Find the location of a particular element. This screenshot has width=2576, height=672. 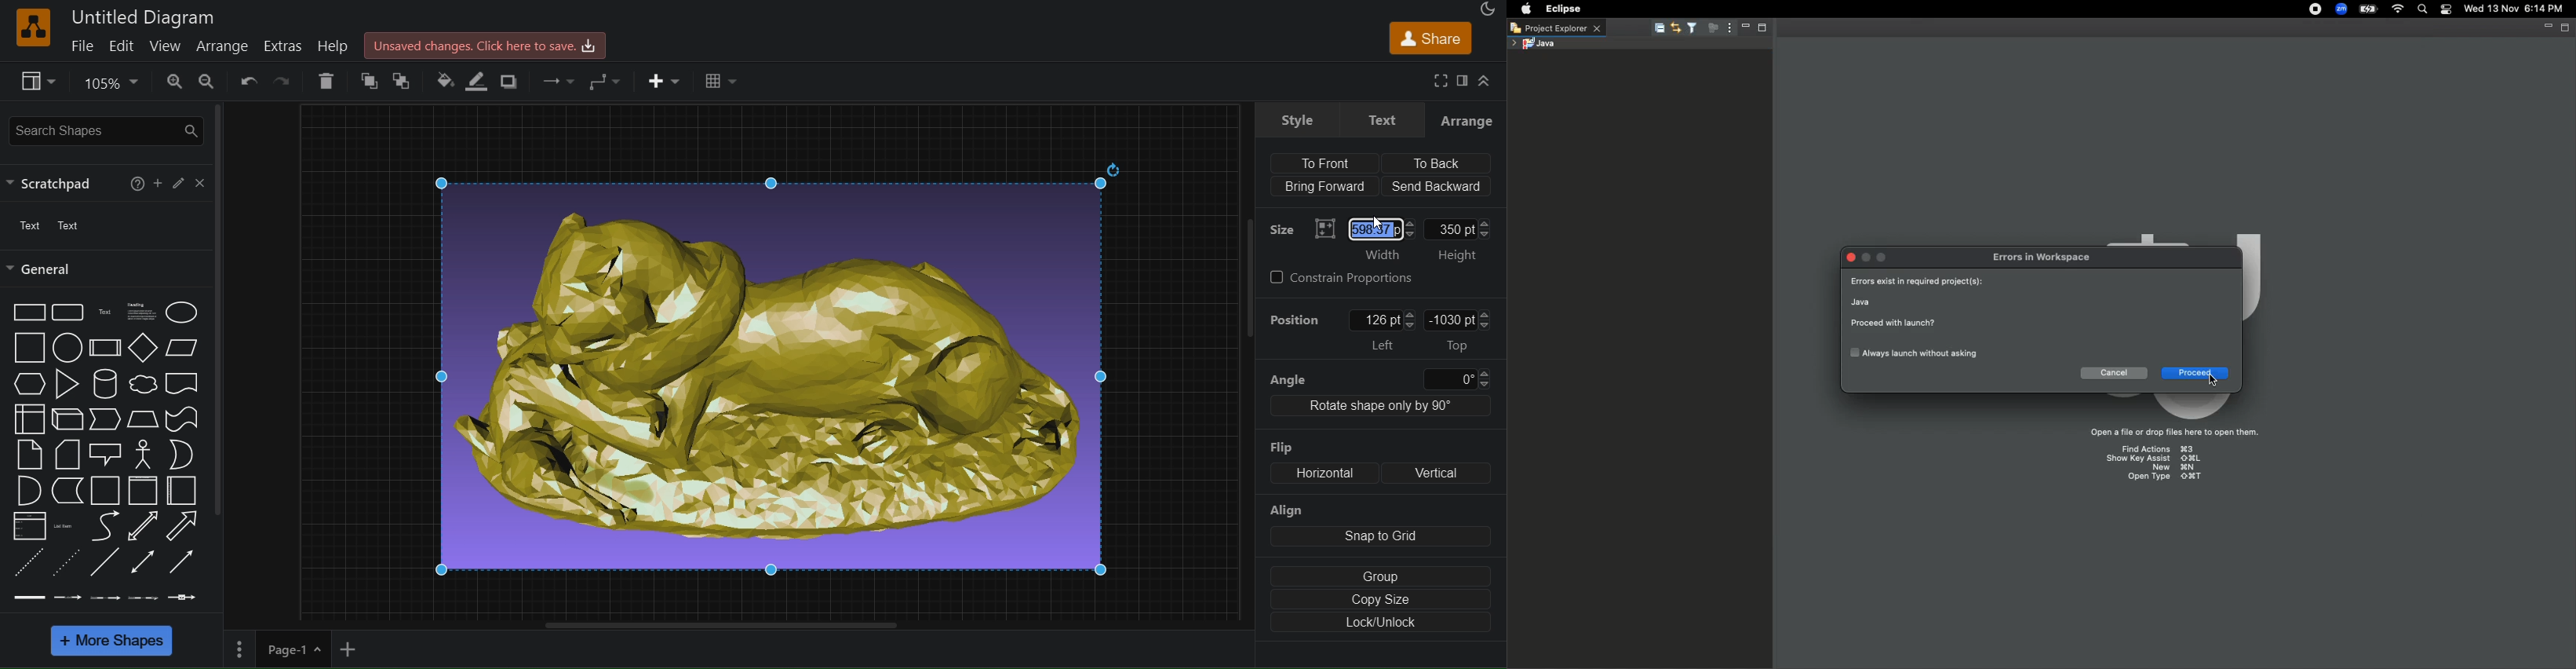

to back is located at coordinates (401, 82).